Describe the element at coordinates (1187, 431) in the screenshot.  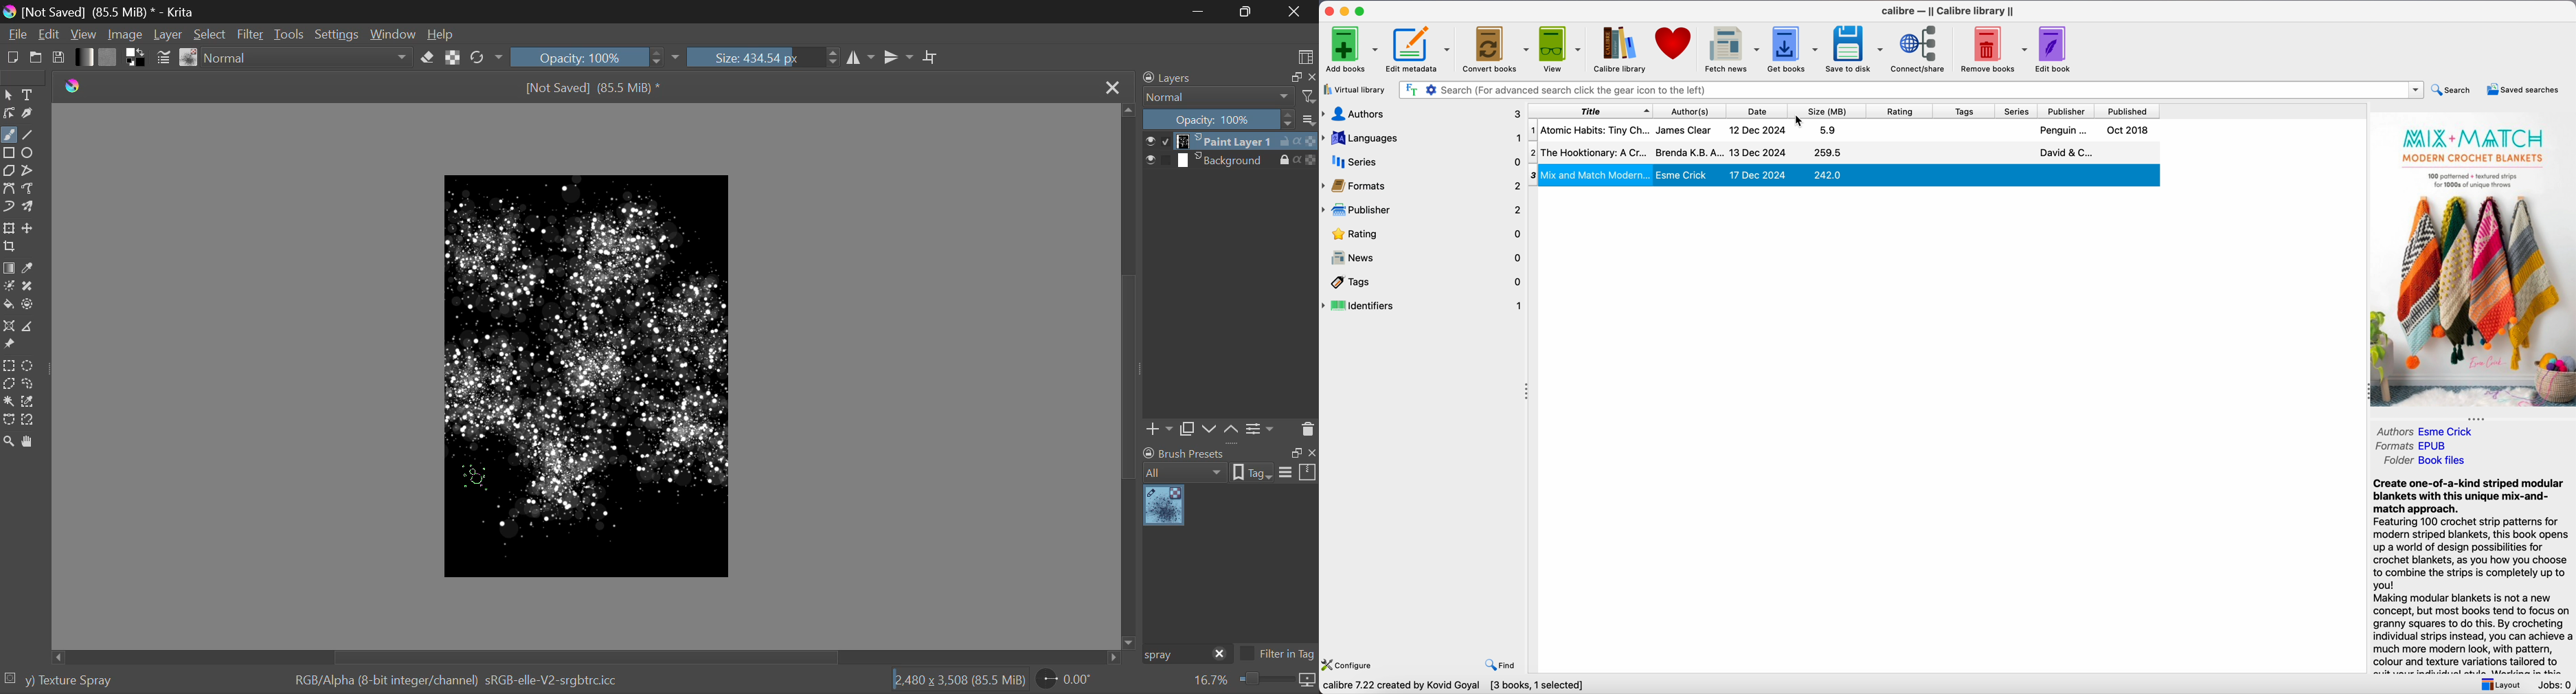
I see `Copy Layer` at that location.